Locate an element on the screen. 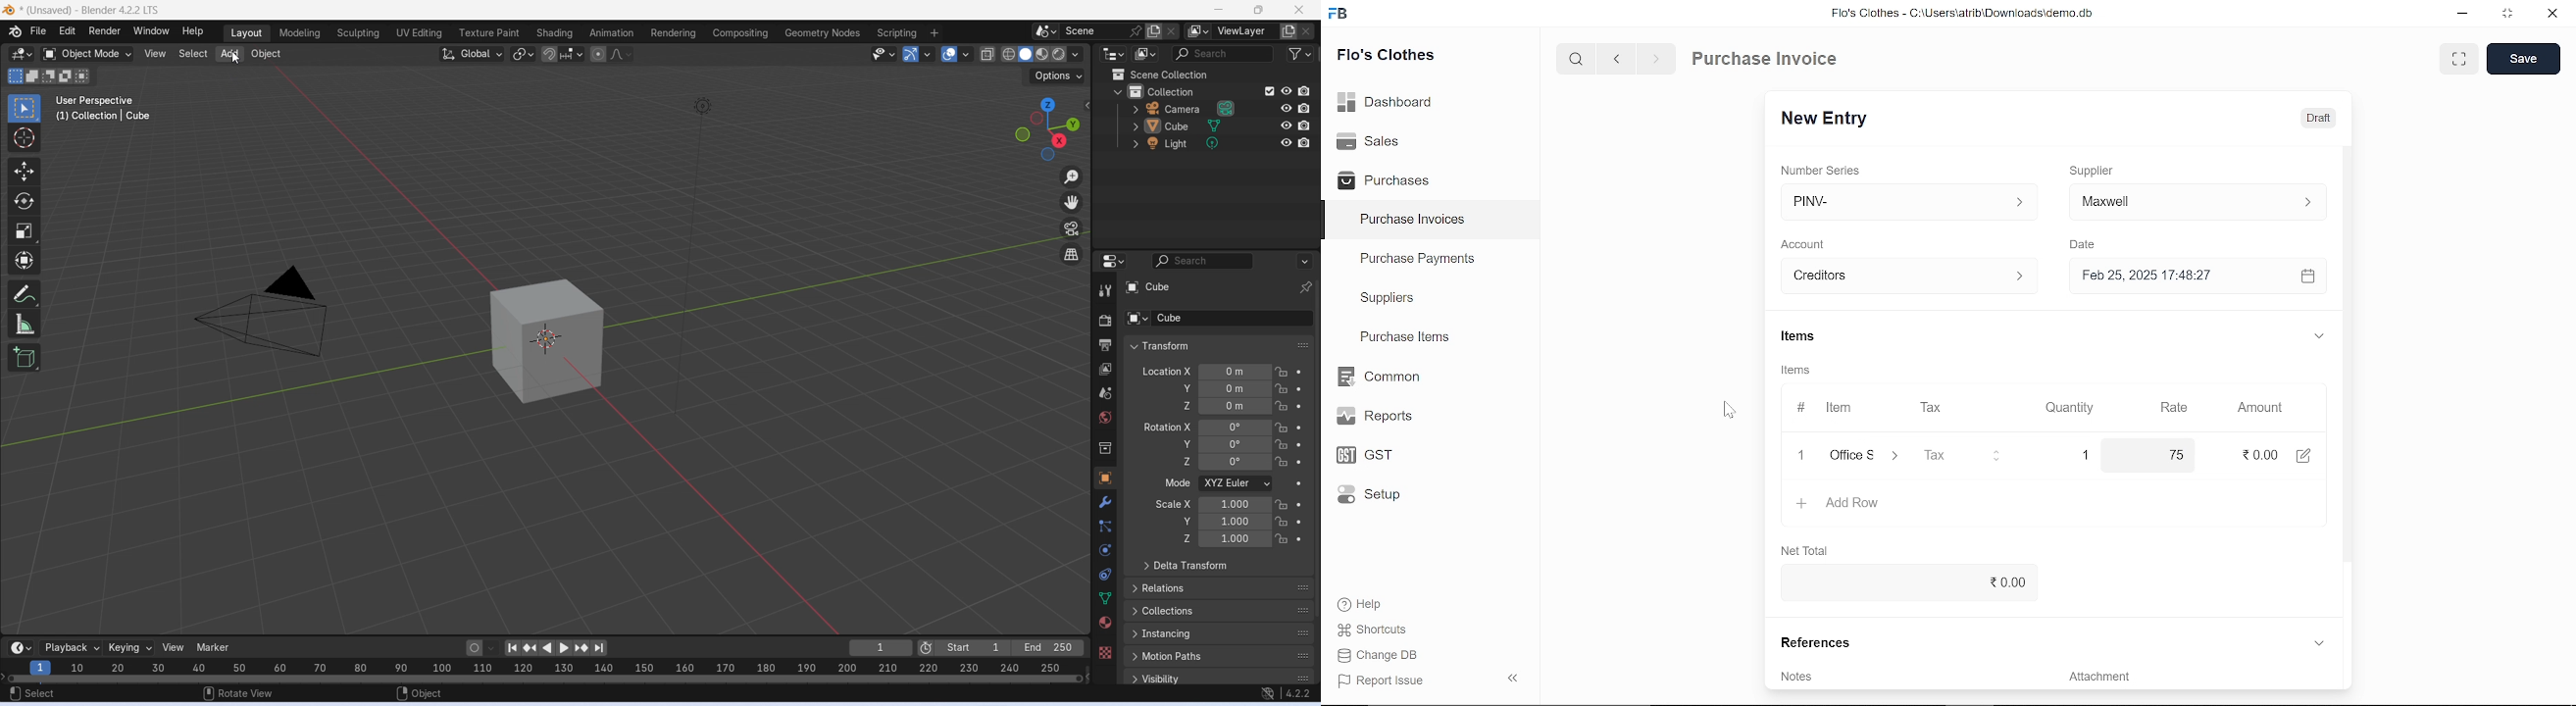  scale x is located at coordinates (1172, 504).